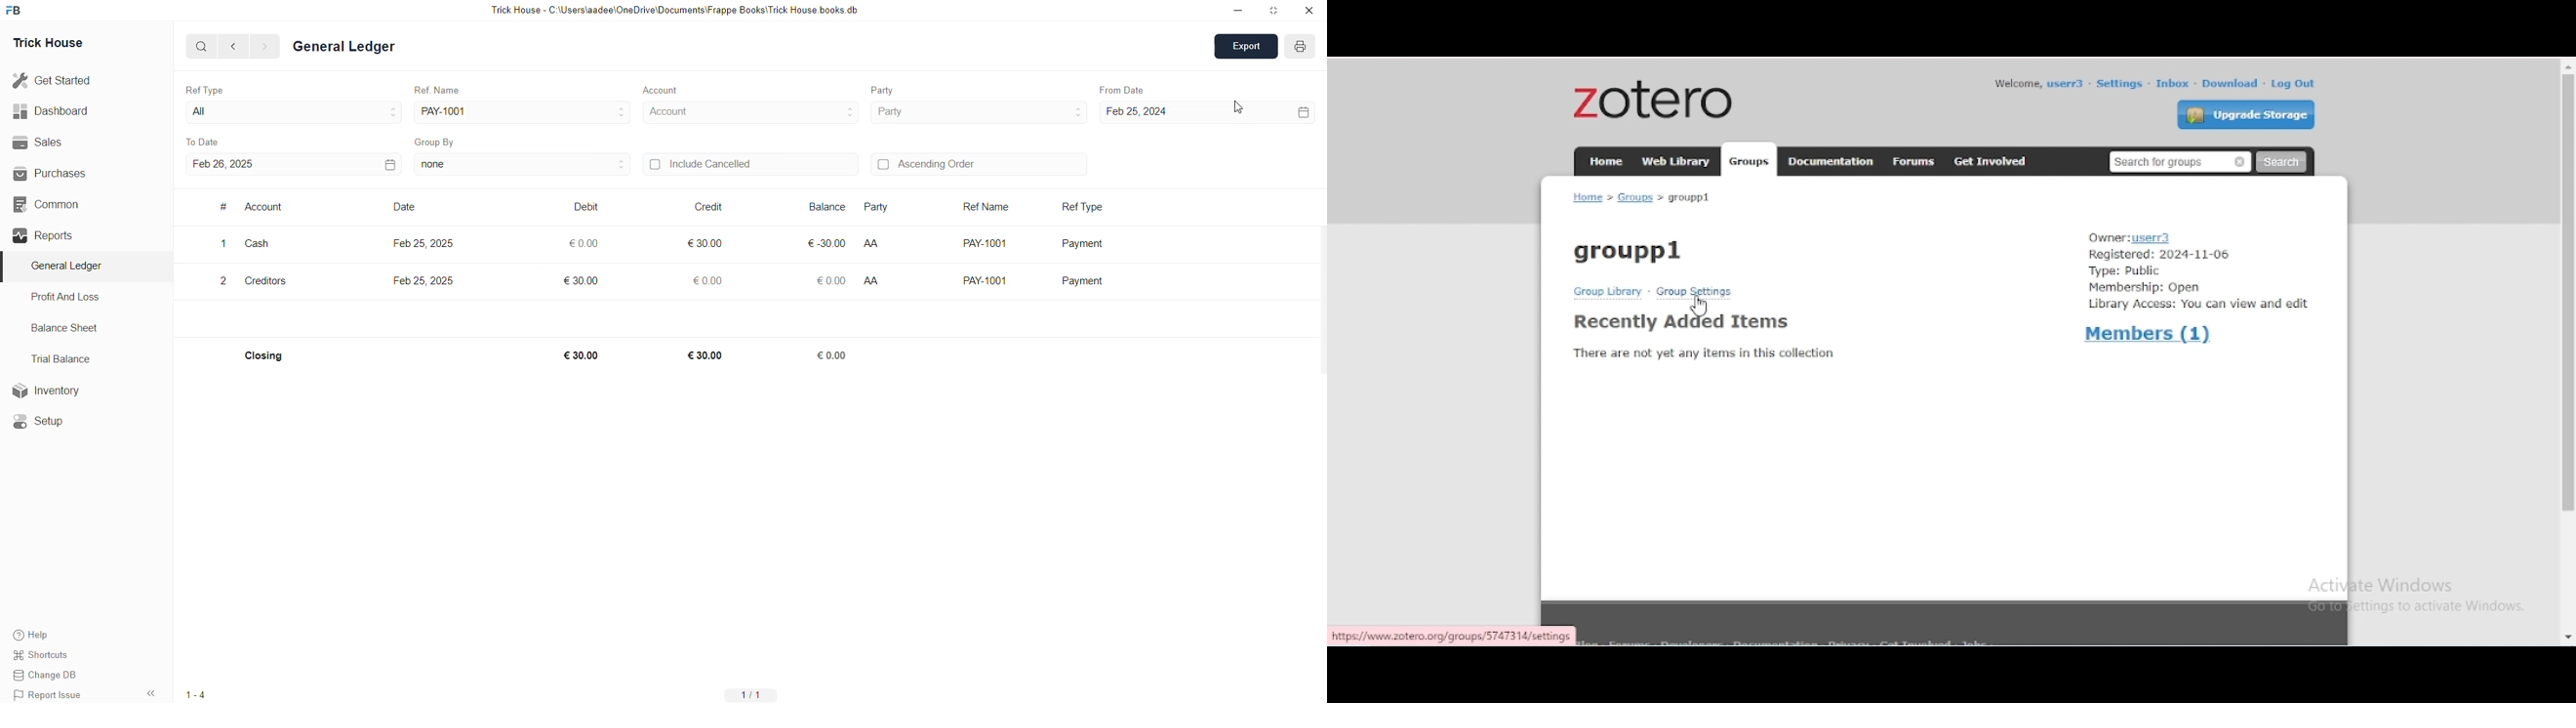  What do you see at coordinates (1124, 89) in the screenshot?
I see `From Date` at bounding box center [1124, 89].